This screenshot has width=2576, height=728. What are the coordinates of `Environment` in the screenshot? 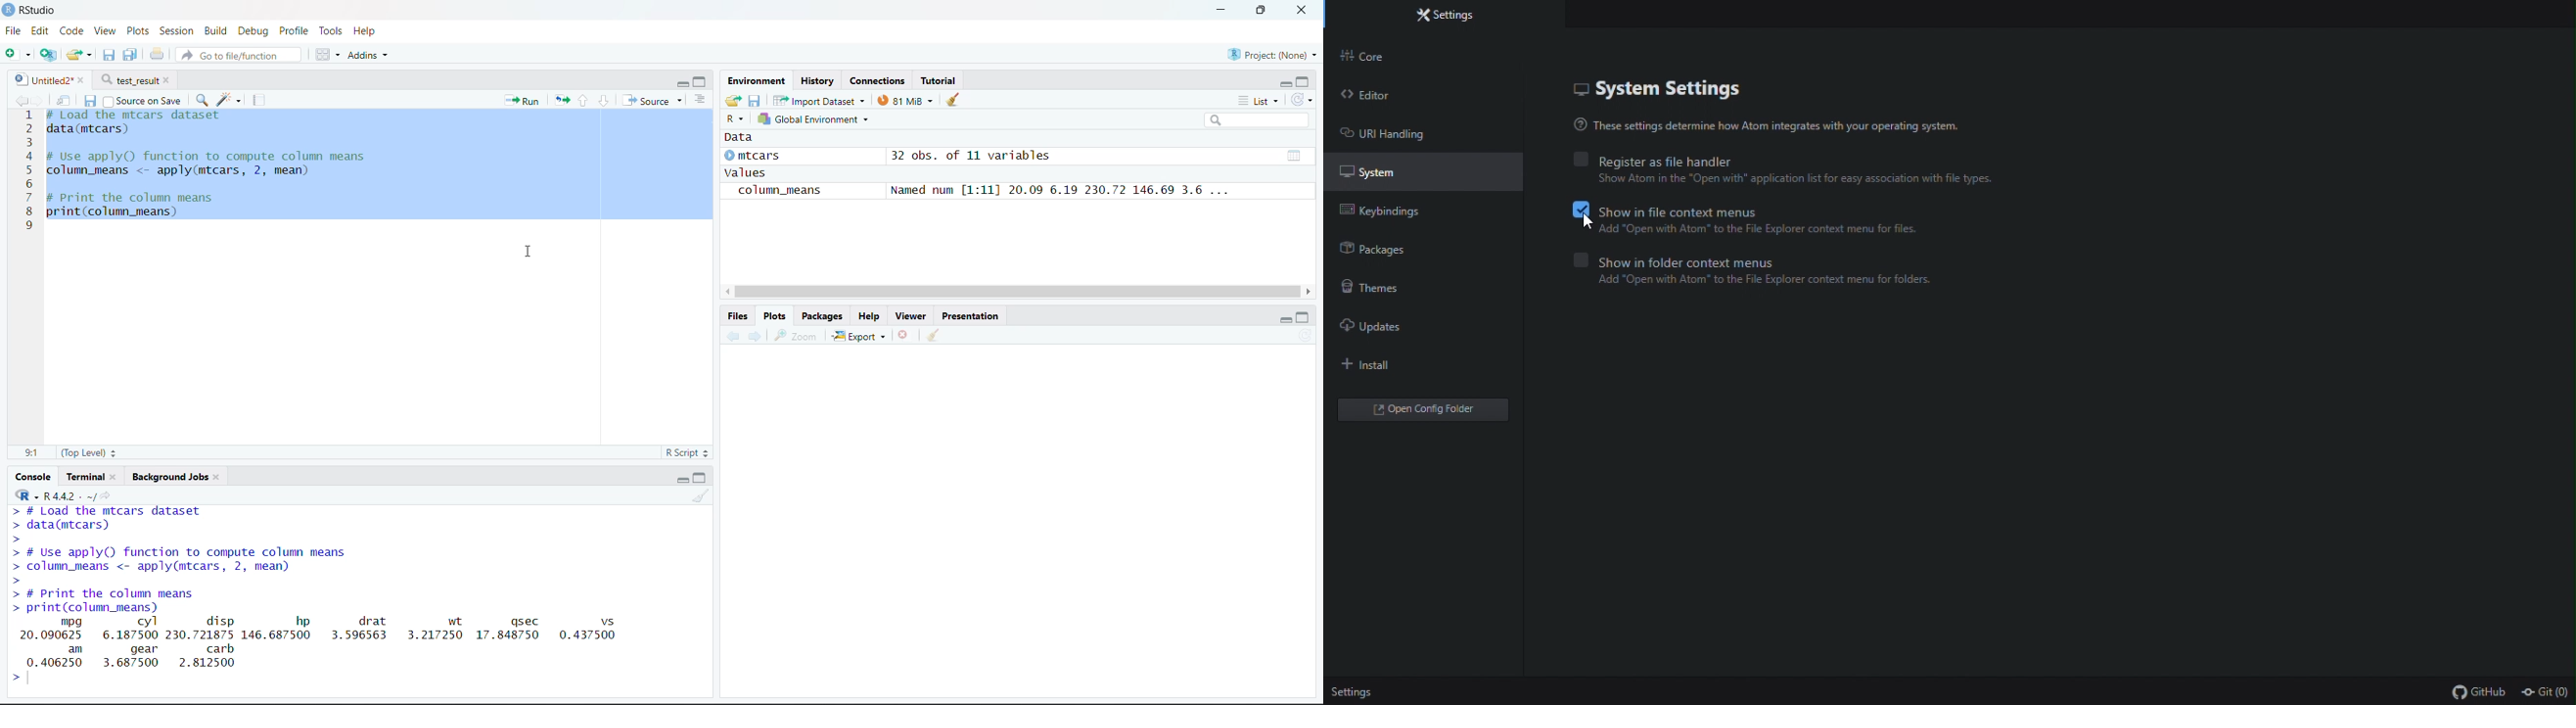 It's located at (758, 81).